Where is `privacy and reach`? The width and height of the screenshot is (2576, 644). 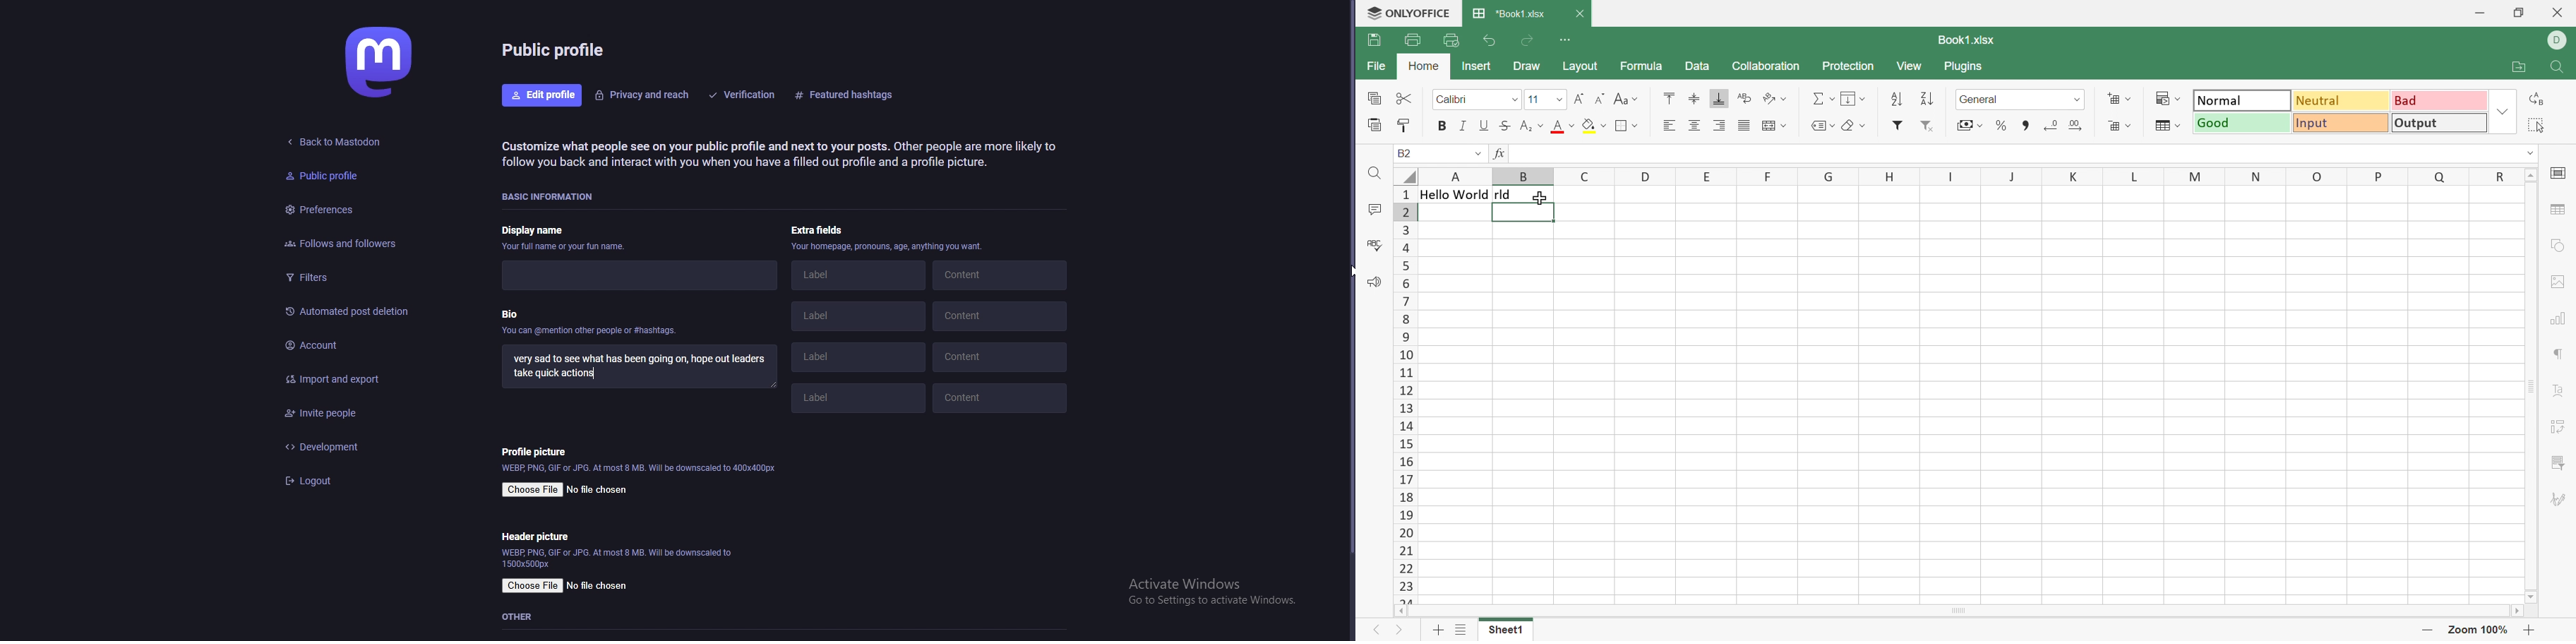 privacy and reach is located at coordinates (642, 94).